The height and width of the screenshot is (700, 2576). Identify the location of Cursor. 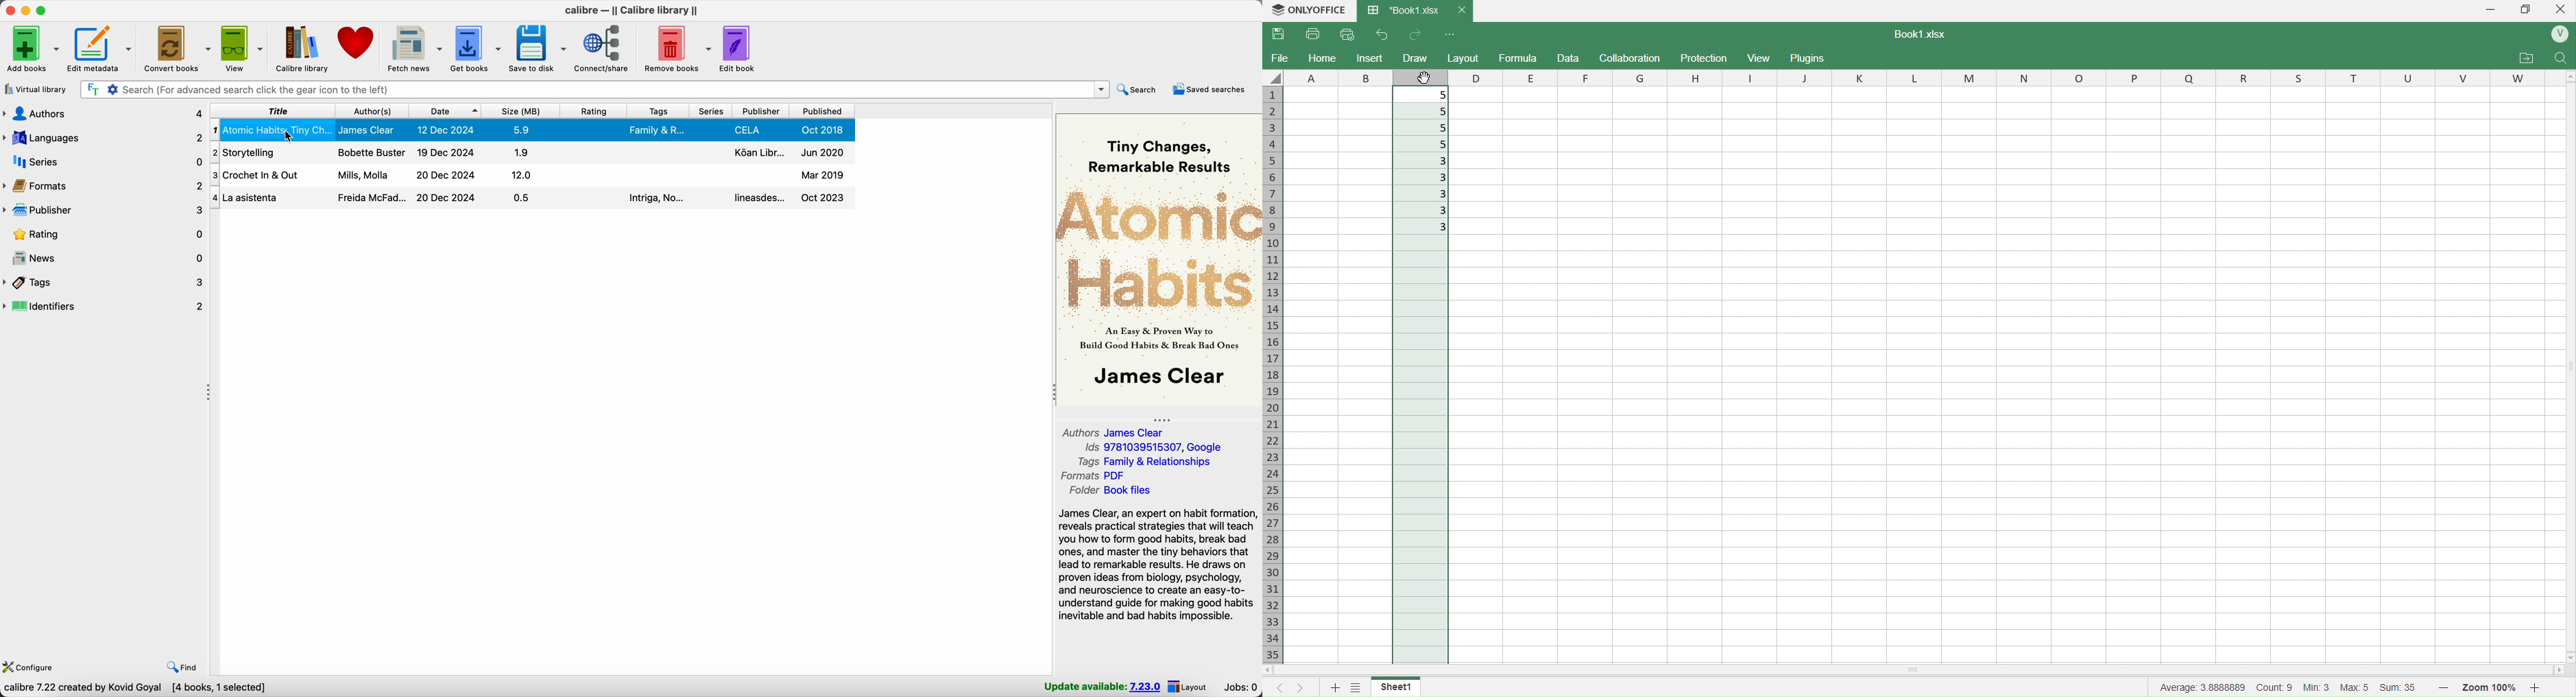
(1426, 78).